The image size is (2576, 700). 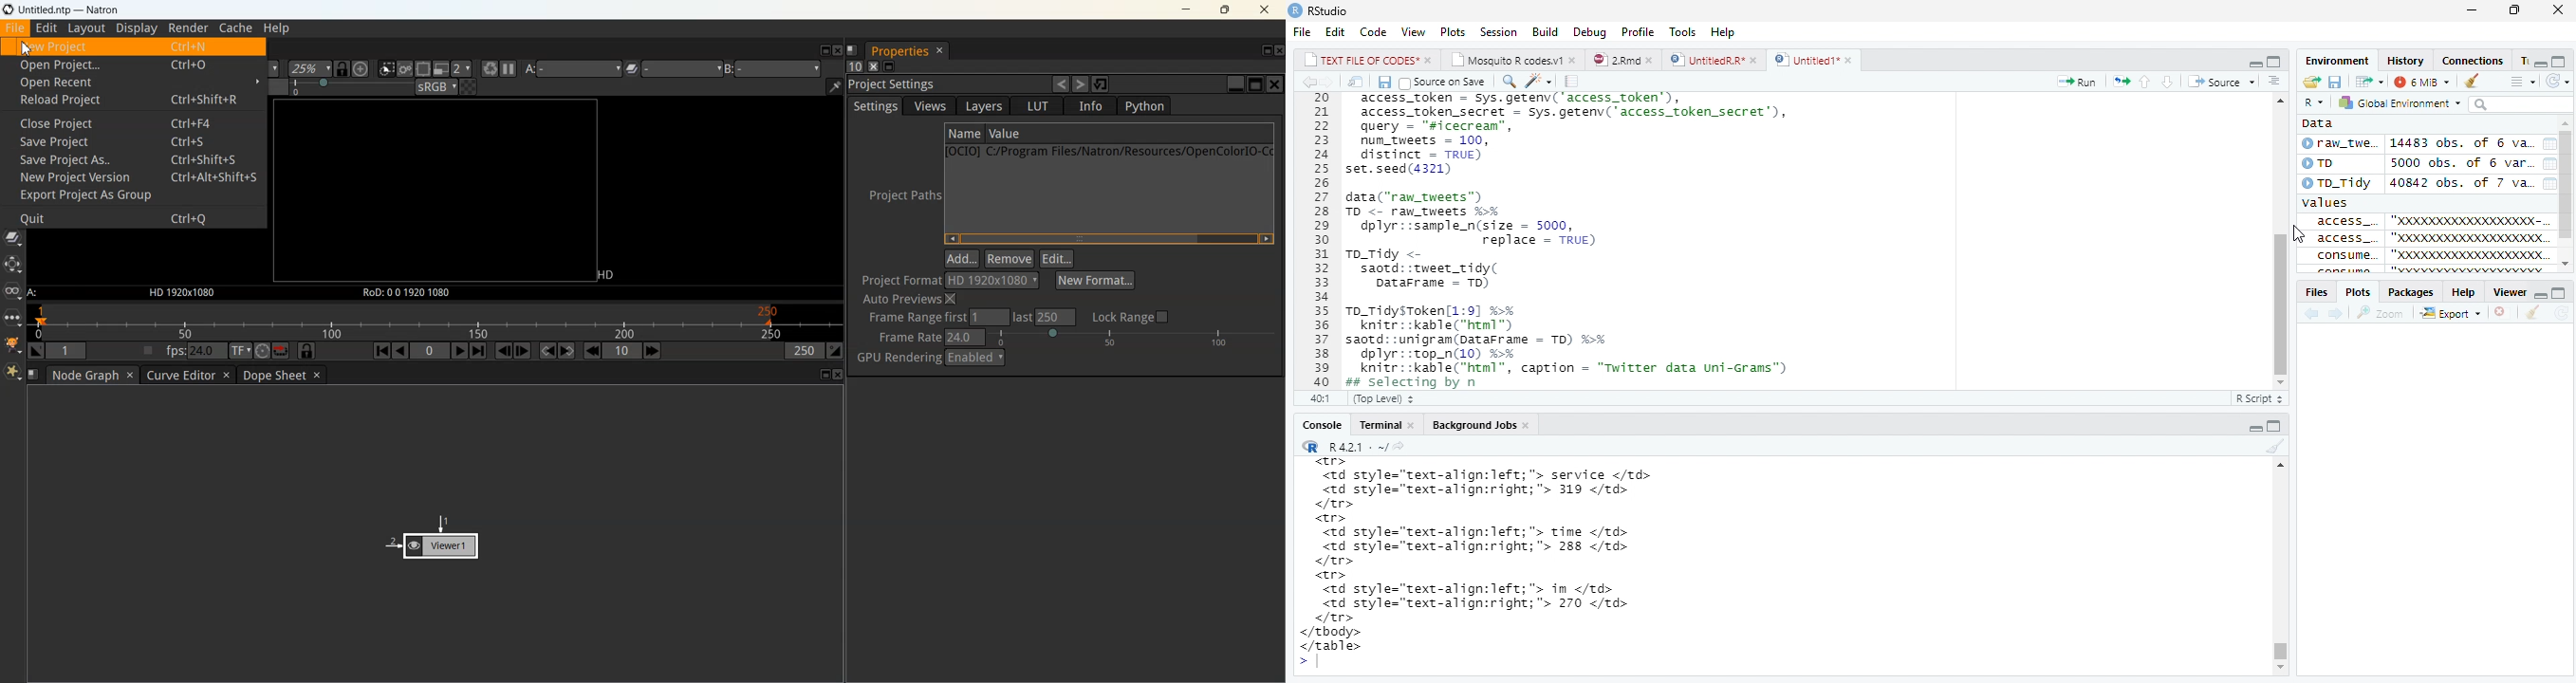 I want to click on Source on save, so click(x=1448, y=82).